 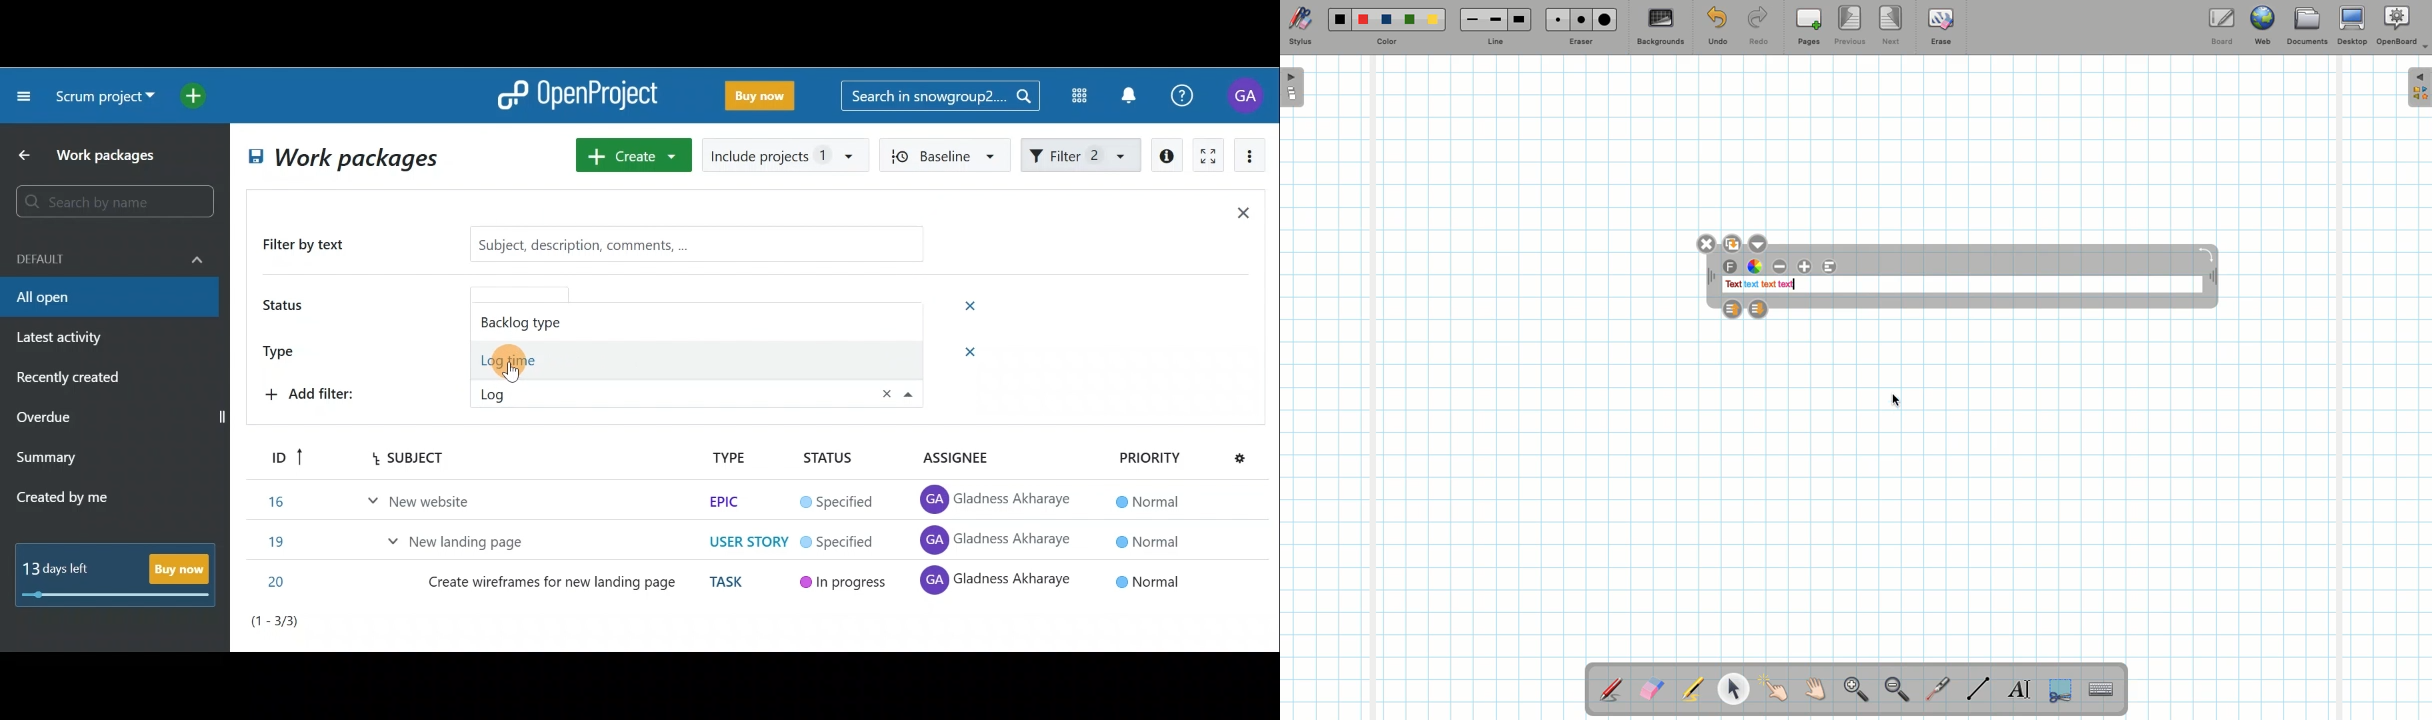 I want to click on page TASK a(GA) Gladness Akharaye, so click(x=998, y=540).